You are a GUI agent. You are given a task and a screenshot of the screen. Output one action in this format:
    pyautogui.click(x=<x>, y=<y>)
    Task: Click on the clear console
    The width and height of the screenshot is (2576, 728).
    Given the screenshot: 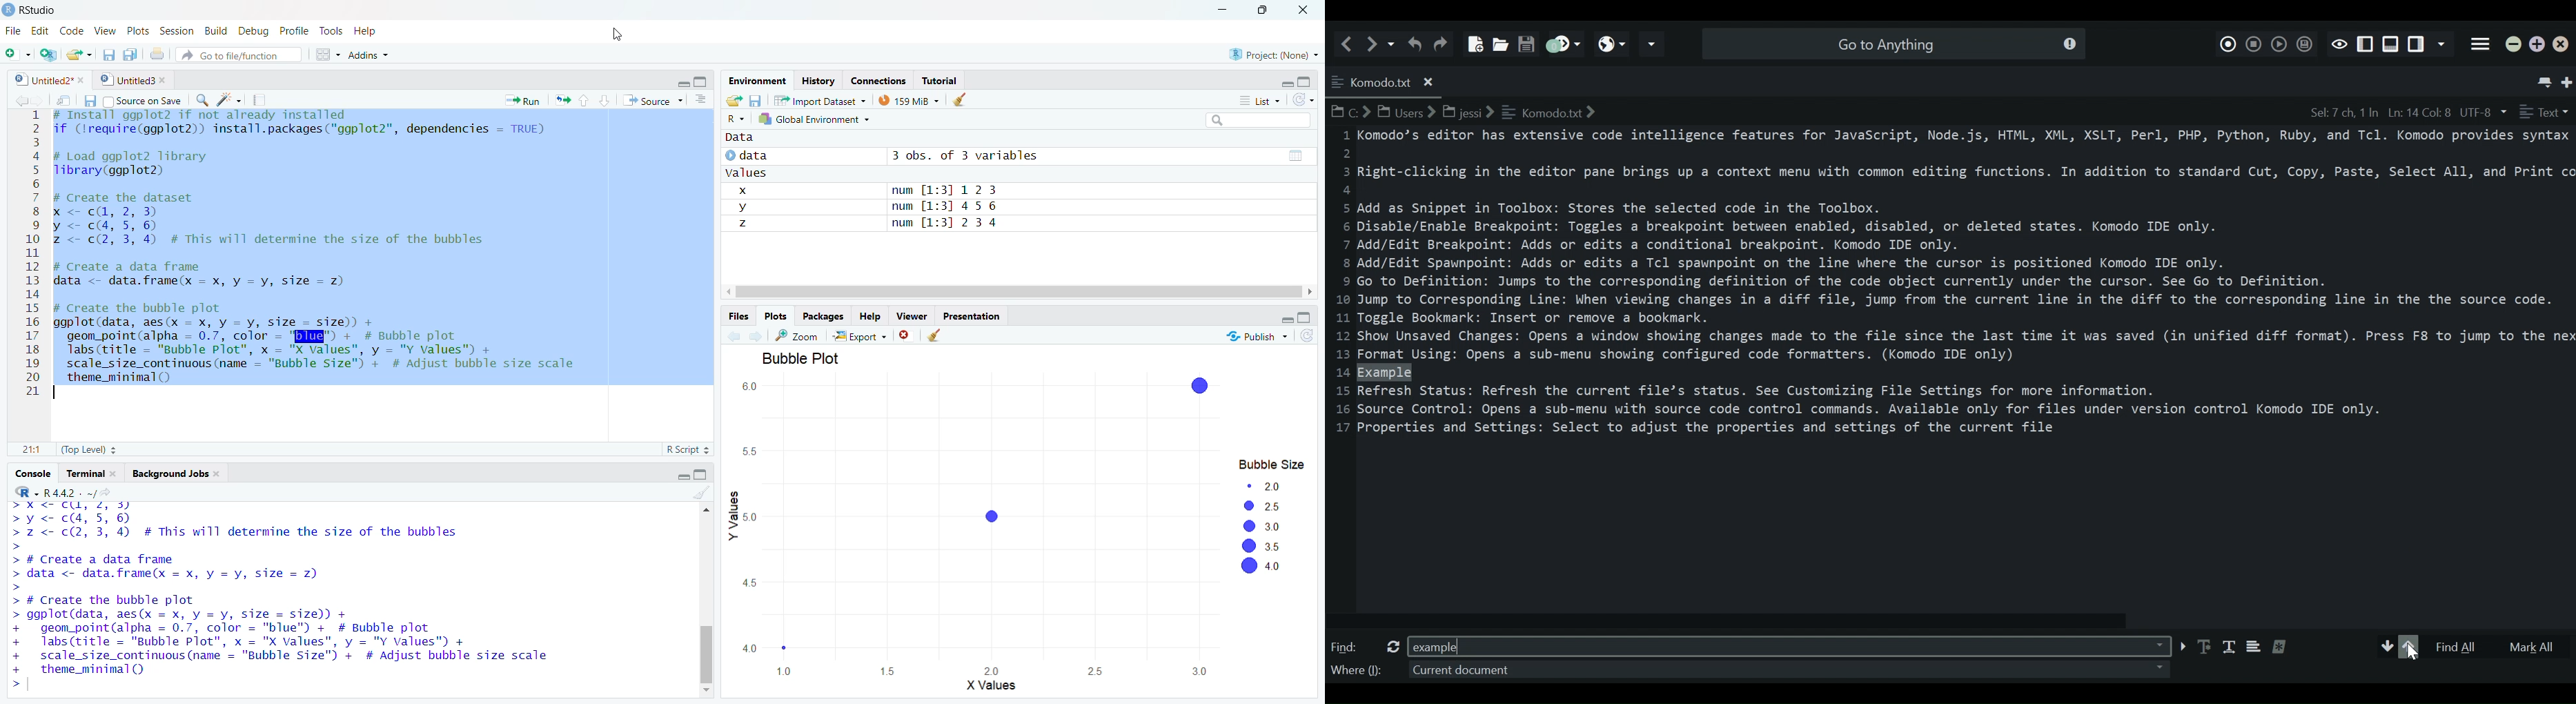 What is the action you would take?
    pyautogui.click(x=693, y=493)
    